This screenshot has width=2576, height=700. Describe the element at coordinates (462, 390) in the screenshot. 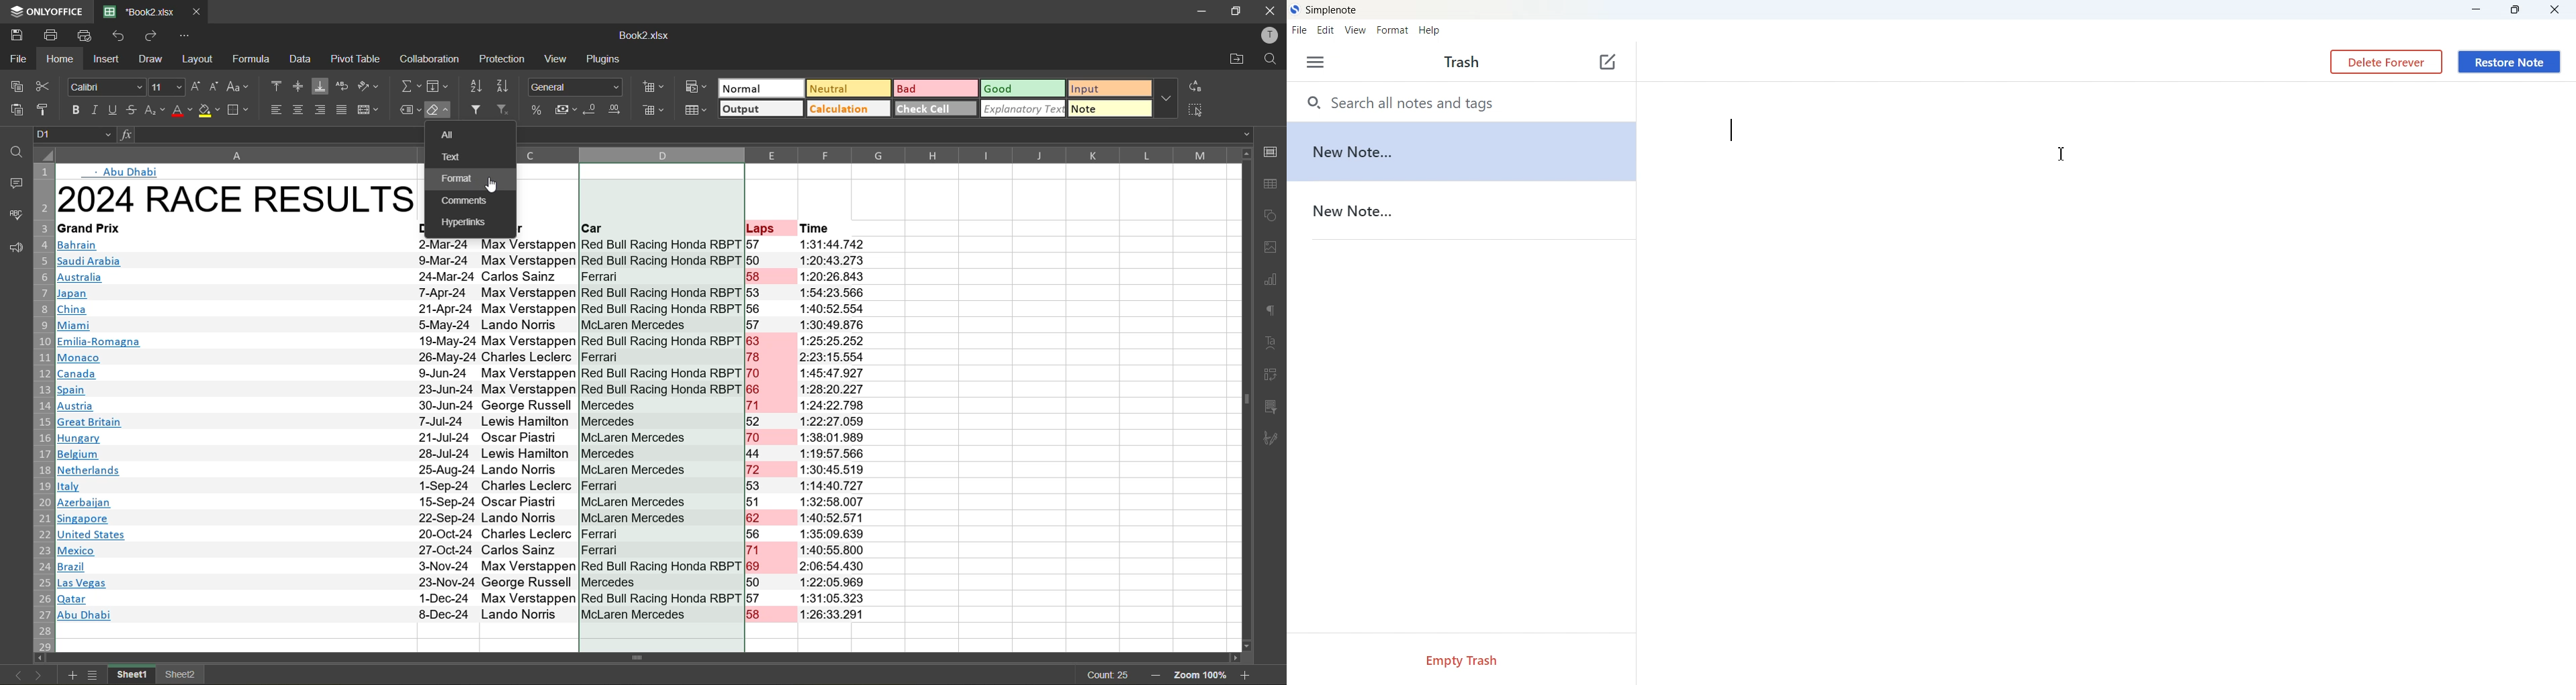

I see `|Spain 23-Jun-24 Max Verstappen Red Bull Racing Honda RBPT 66 1:28:20.227` at that location.